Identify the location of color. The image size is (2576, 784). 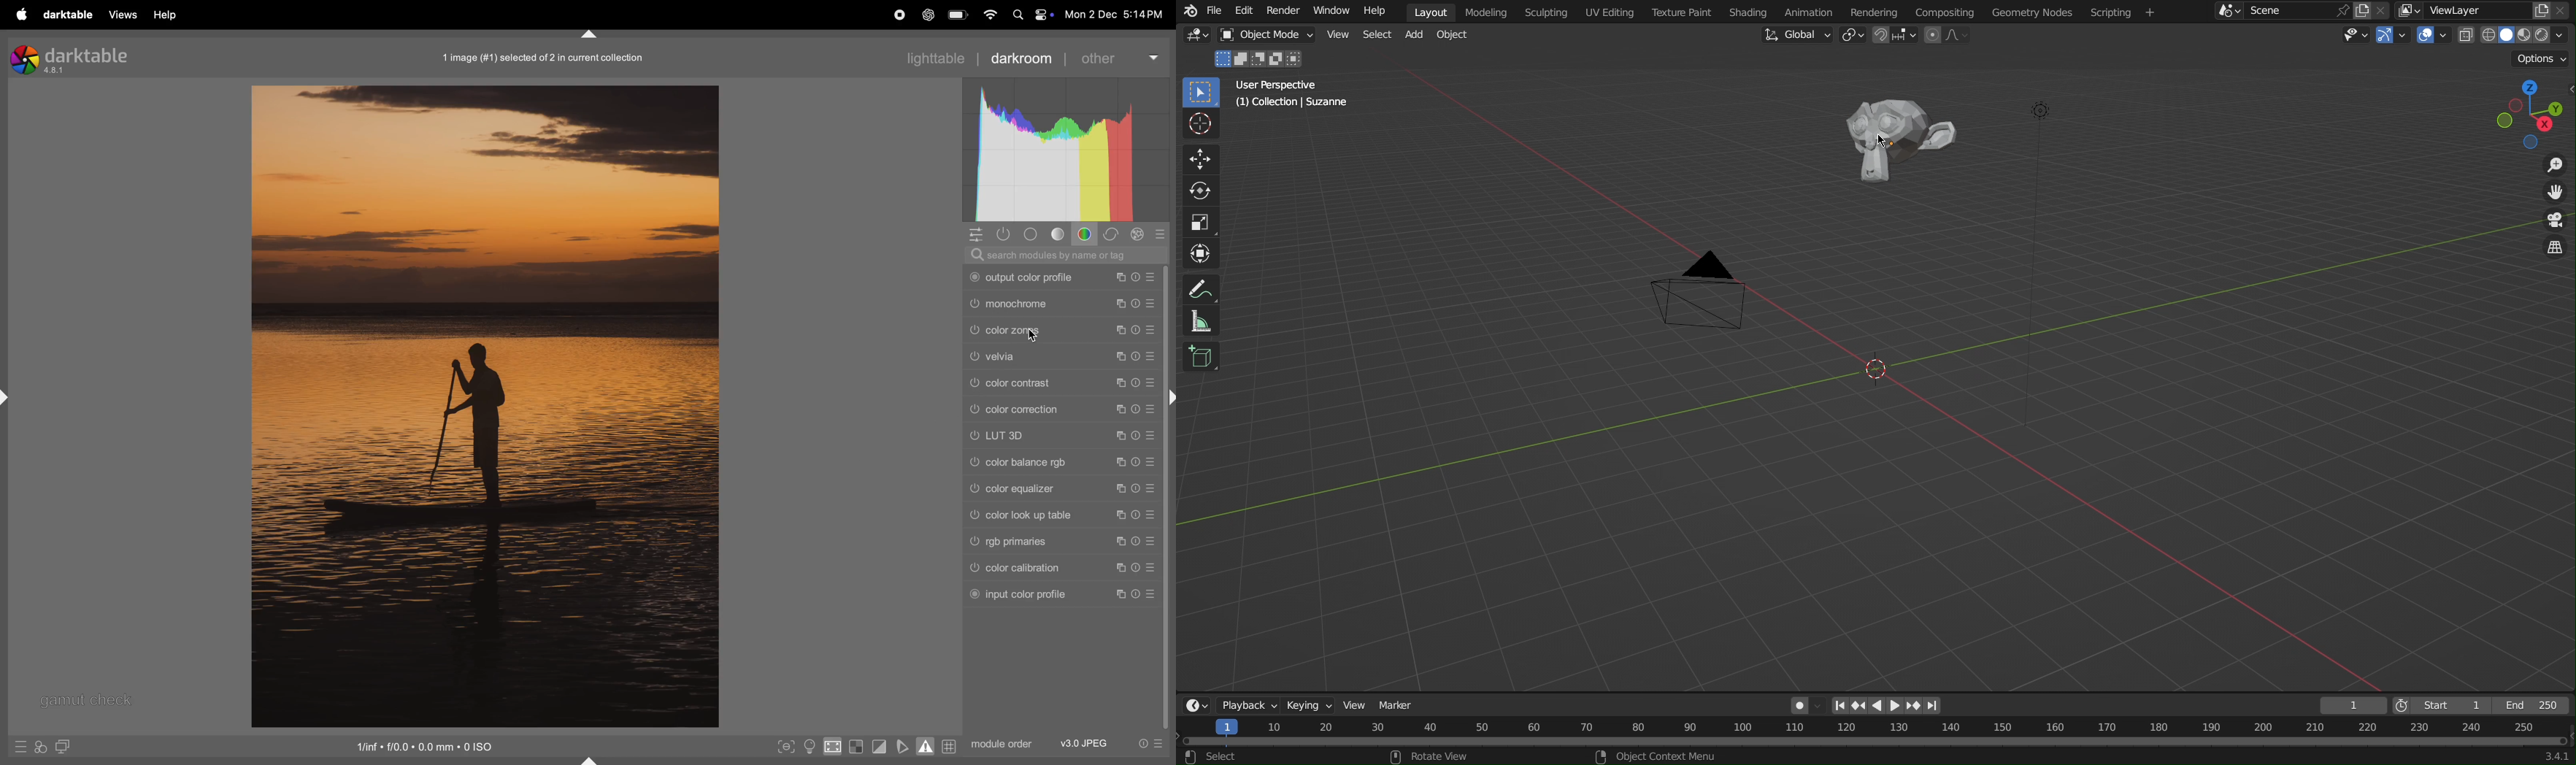
(1086, 234).